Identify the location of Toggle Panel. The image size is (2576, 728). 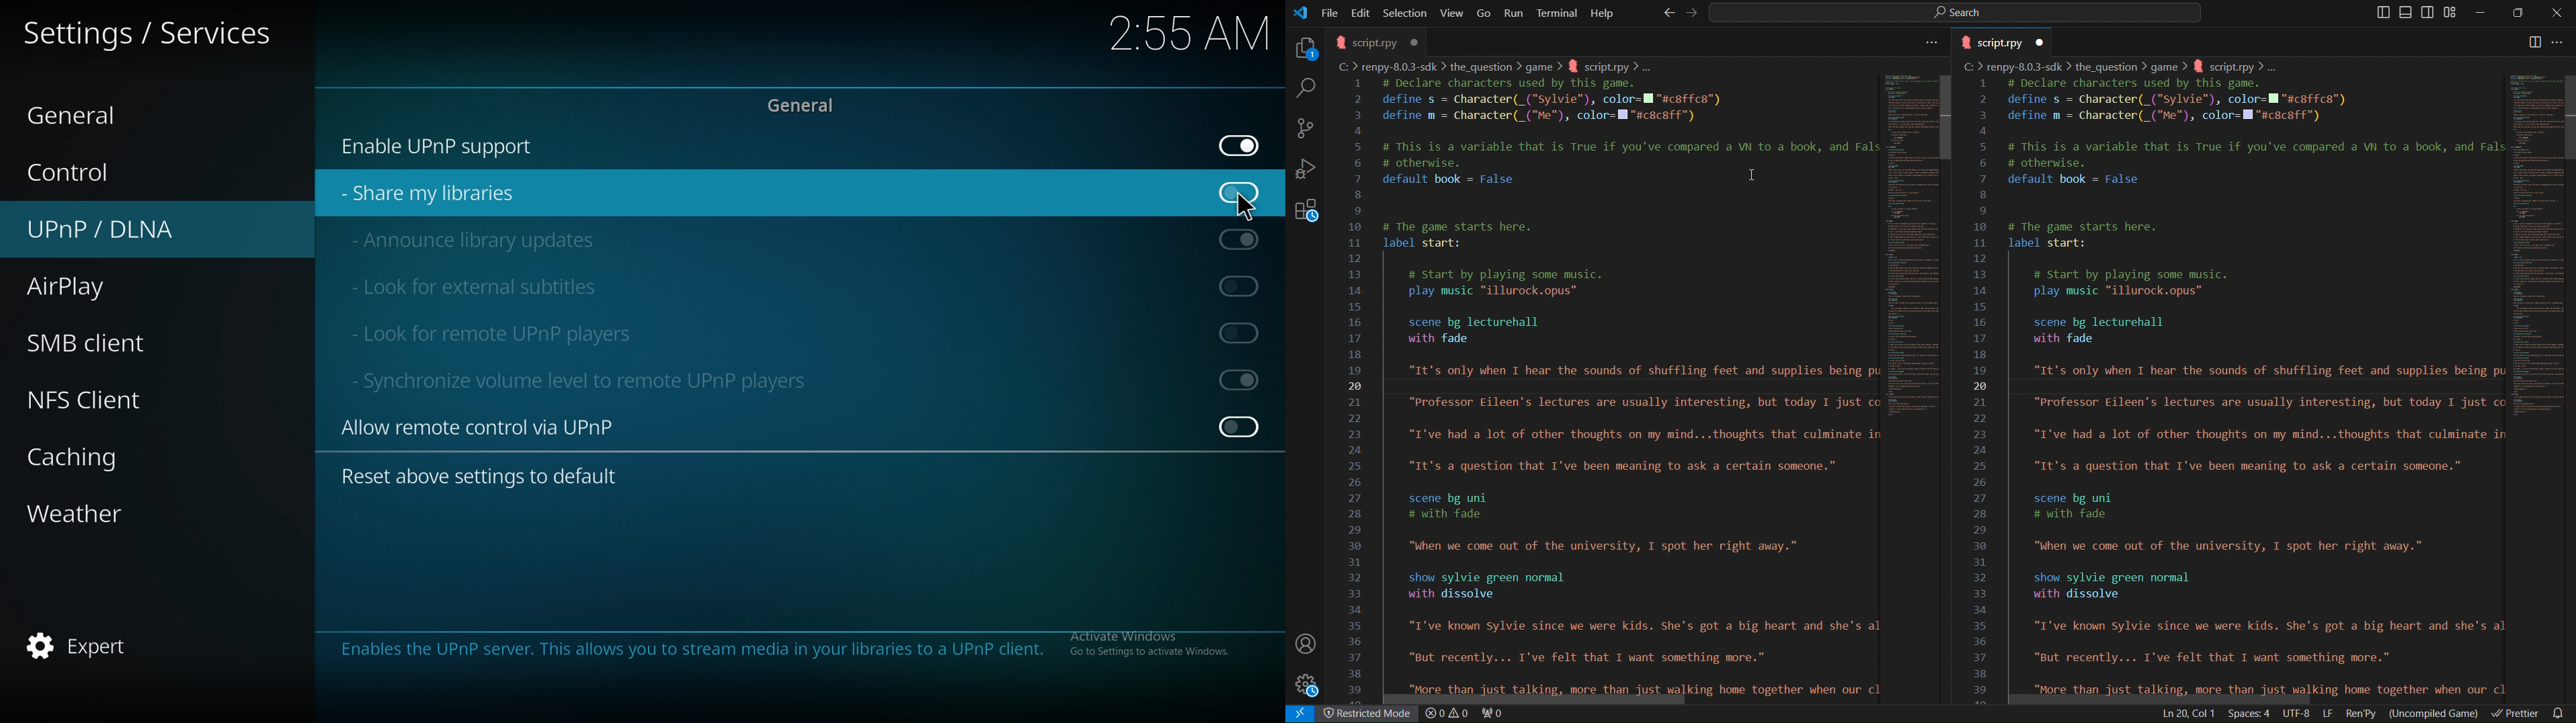
(2407, 13).